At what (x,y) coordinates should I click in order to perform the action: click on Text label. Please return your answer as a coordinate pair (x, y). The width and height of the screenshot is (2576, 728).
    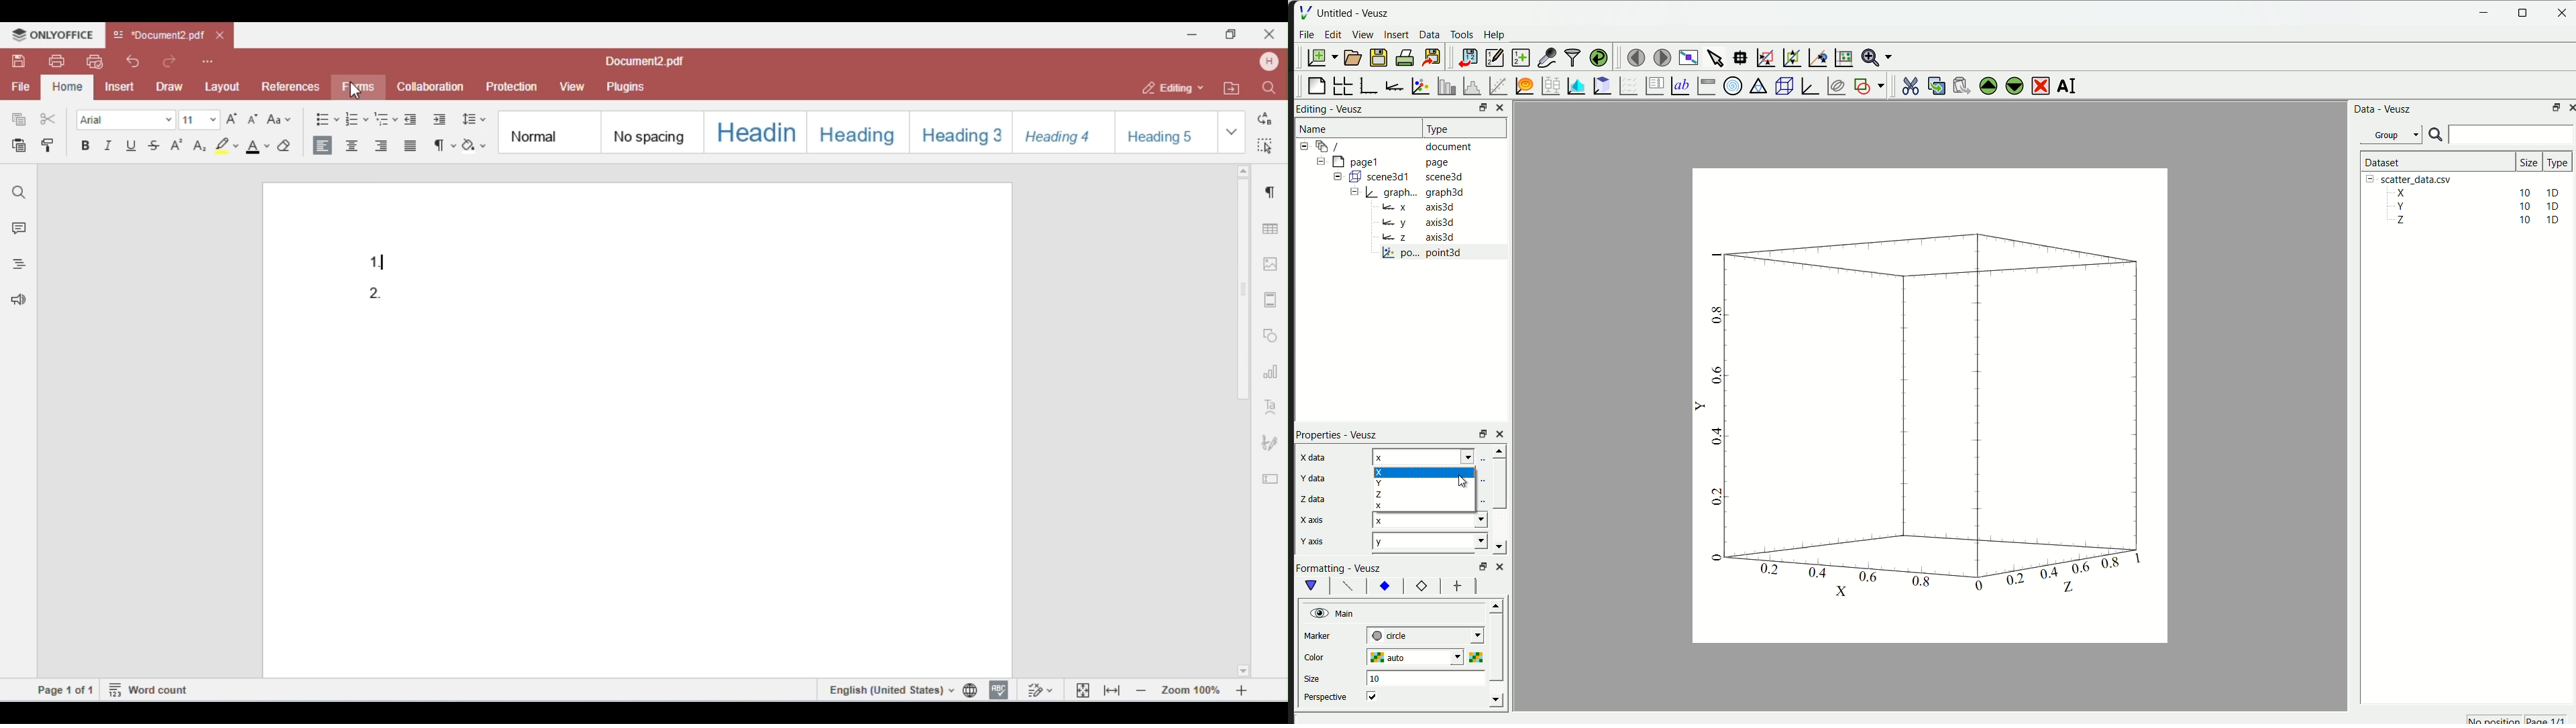
    Looking at the image, I should click on (1679, 86).